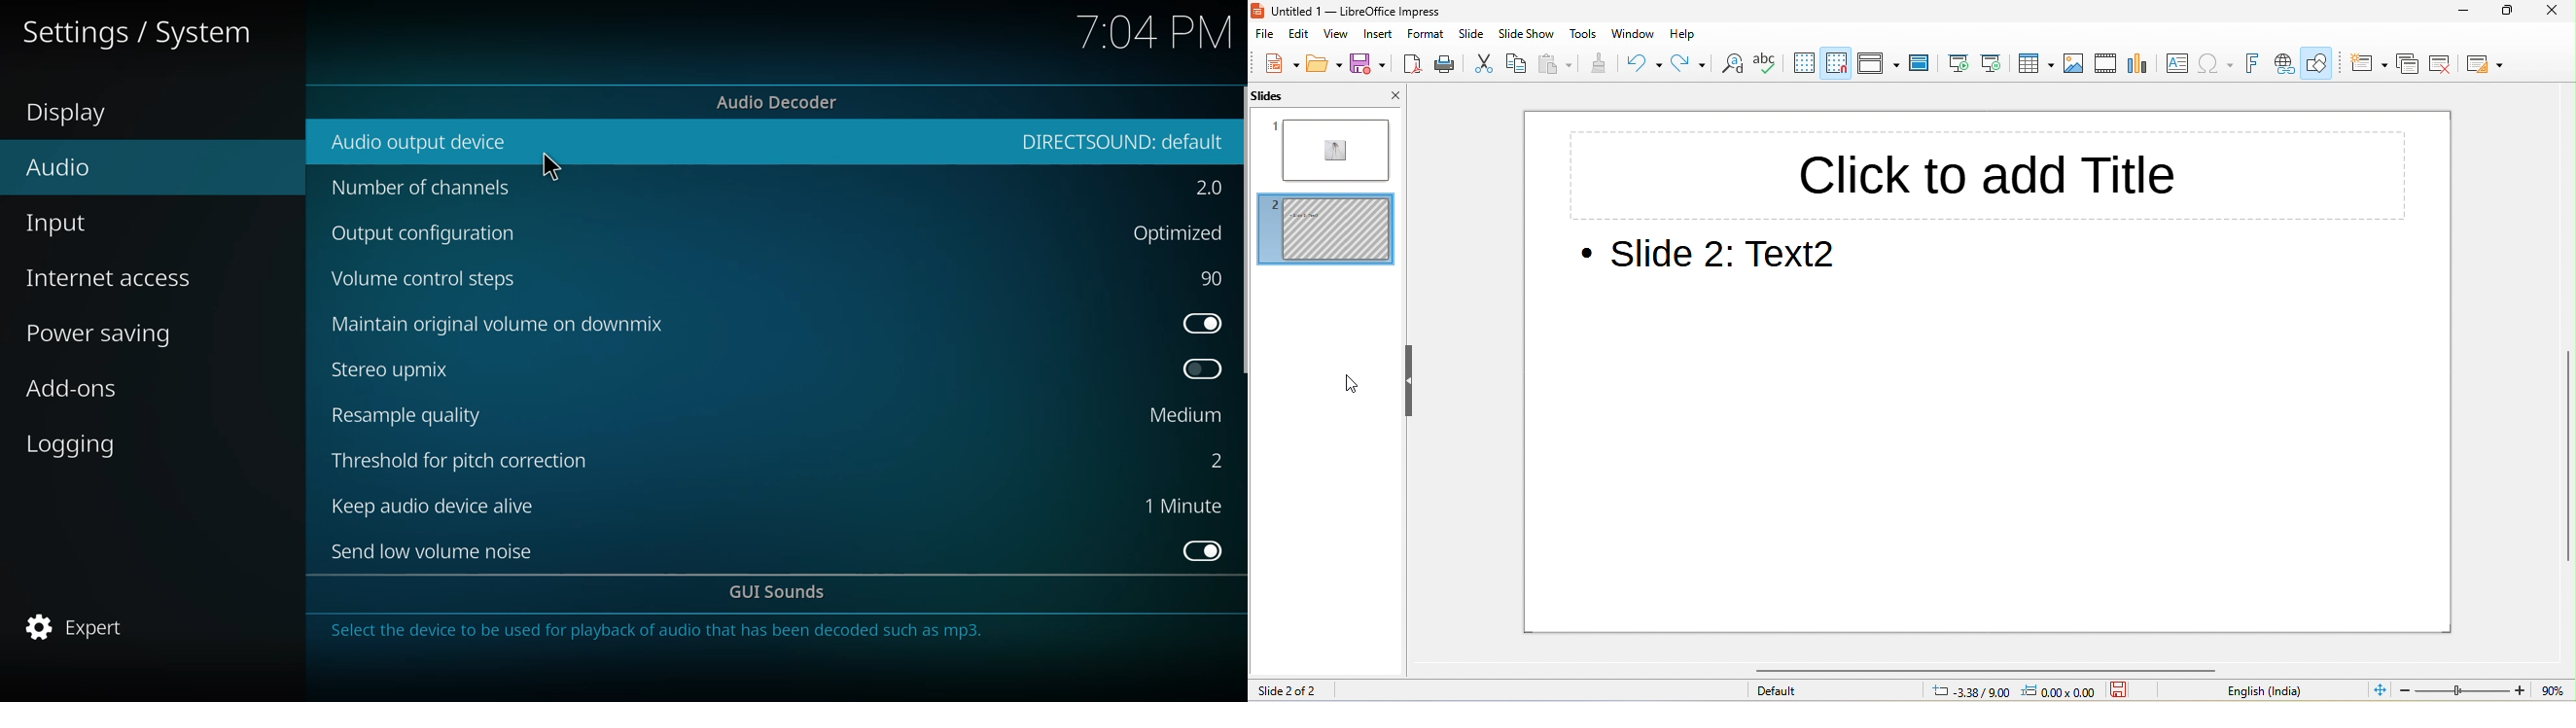  What do you see at coordinates (1528, 36) in the screenshot?
I see `slide show` at bounding box center [1528, 36].